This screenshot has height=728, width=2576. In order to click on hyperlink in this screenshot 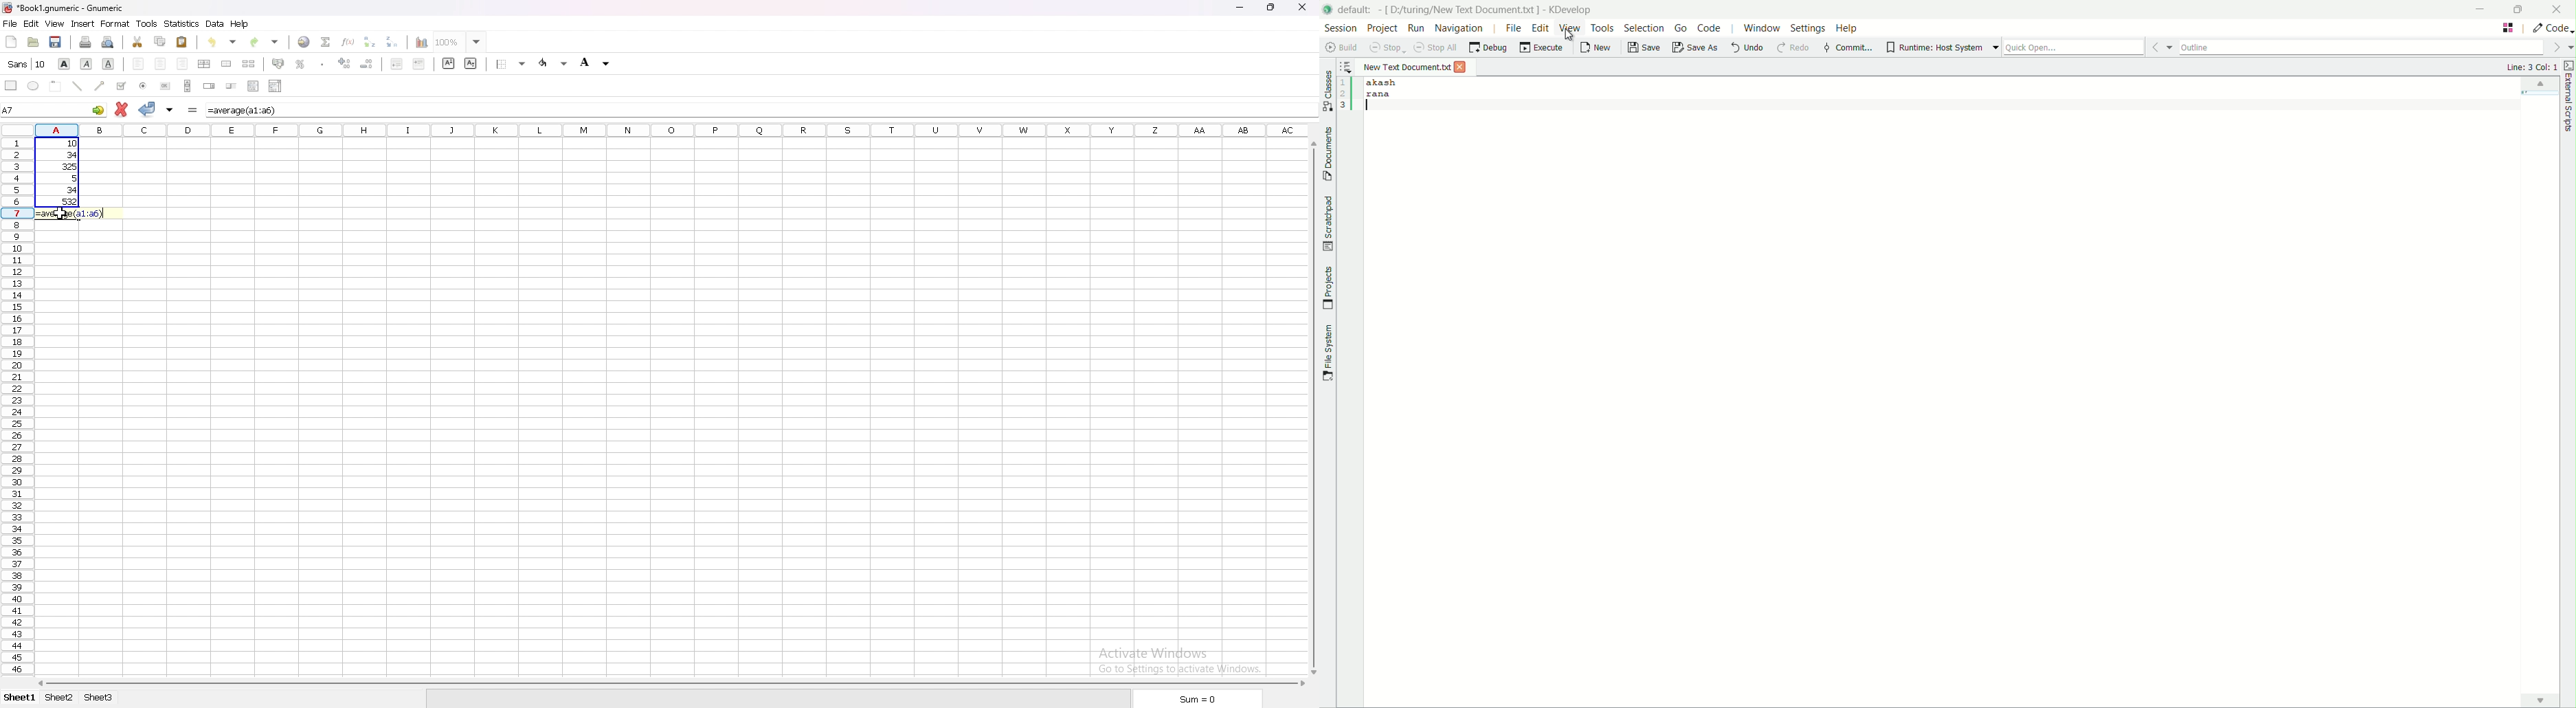, I will do `click(303, 41)`.